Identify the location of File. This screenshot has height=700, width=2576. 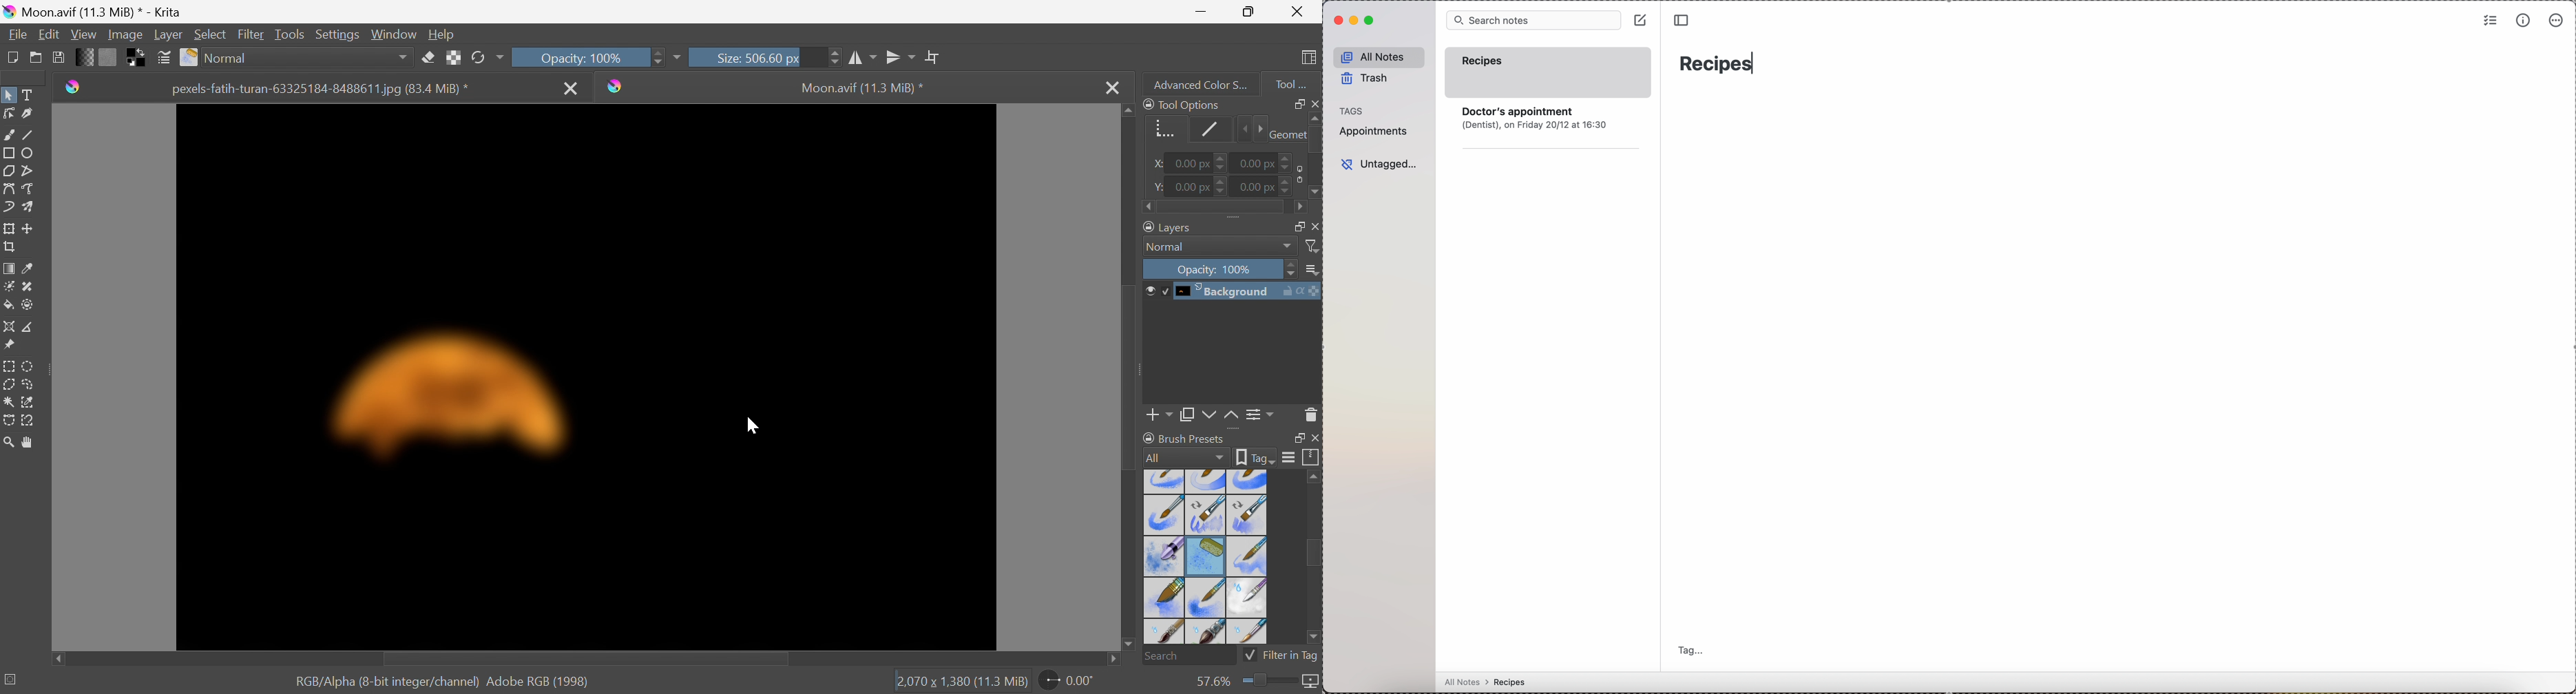
(19, 35).